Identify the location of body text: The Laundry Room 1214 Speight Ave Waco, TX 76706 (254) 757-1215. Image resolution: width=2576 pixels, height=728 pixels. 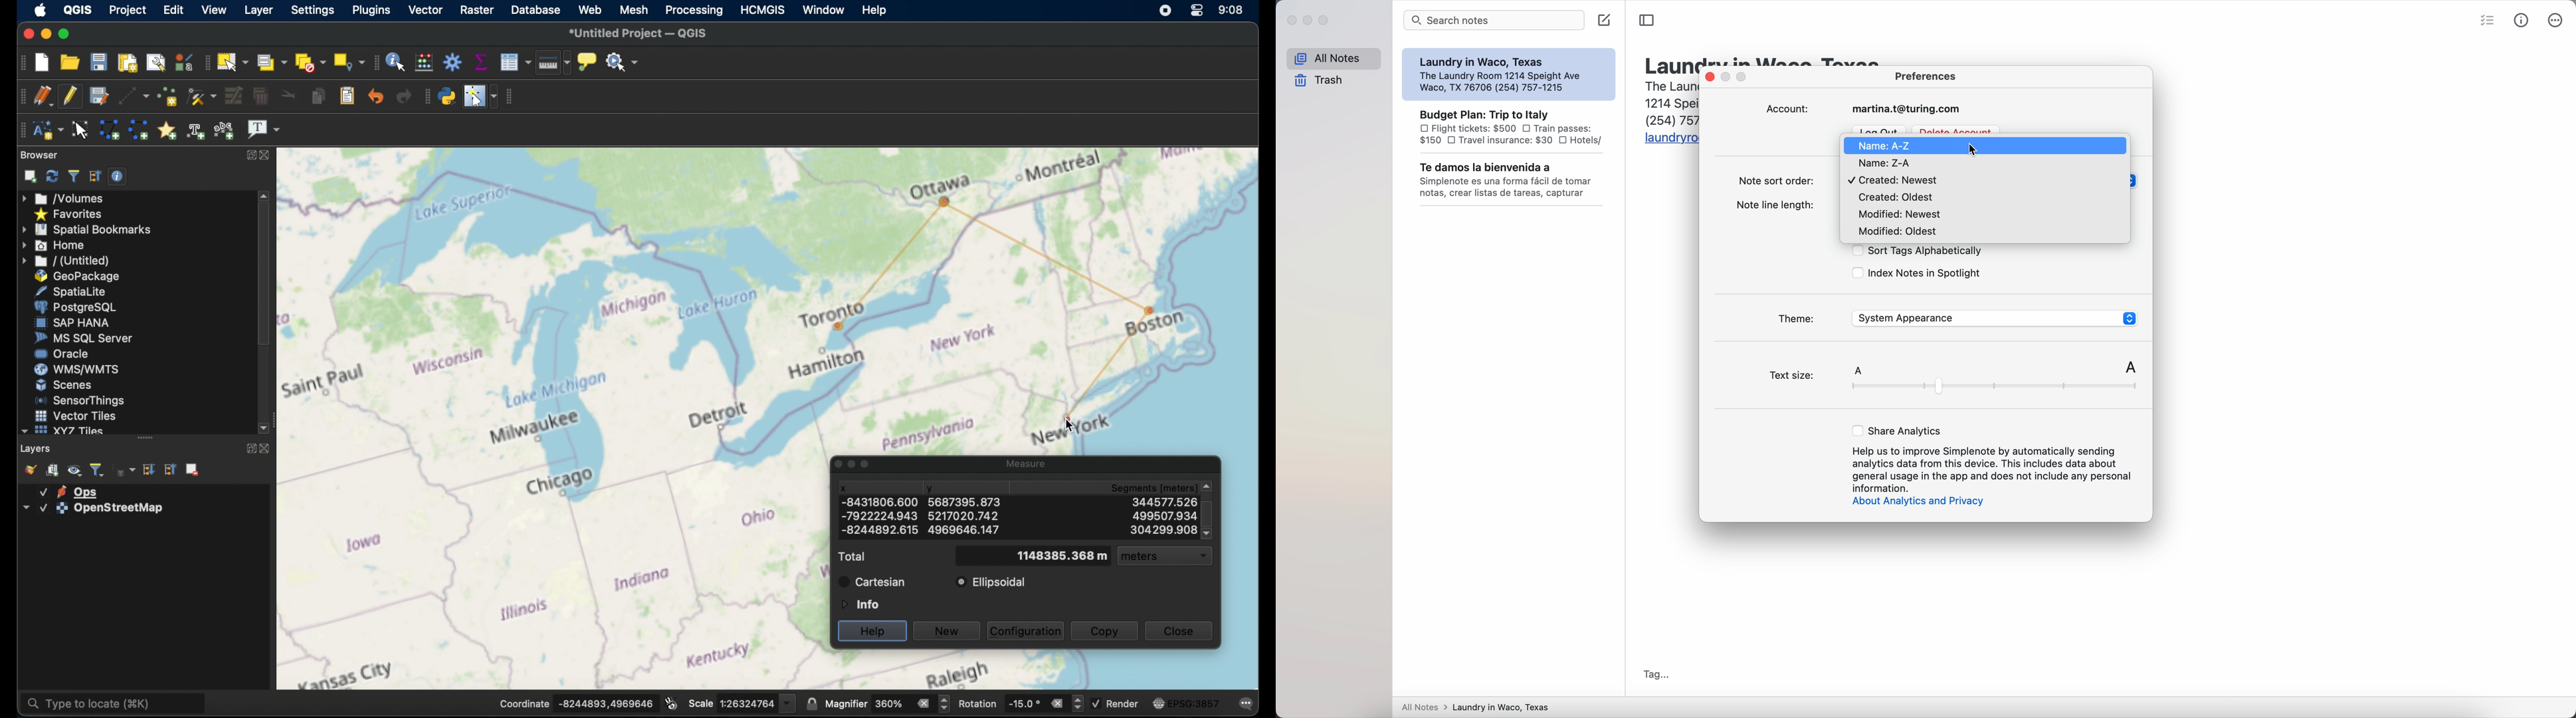
(1667, 101).